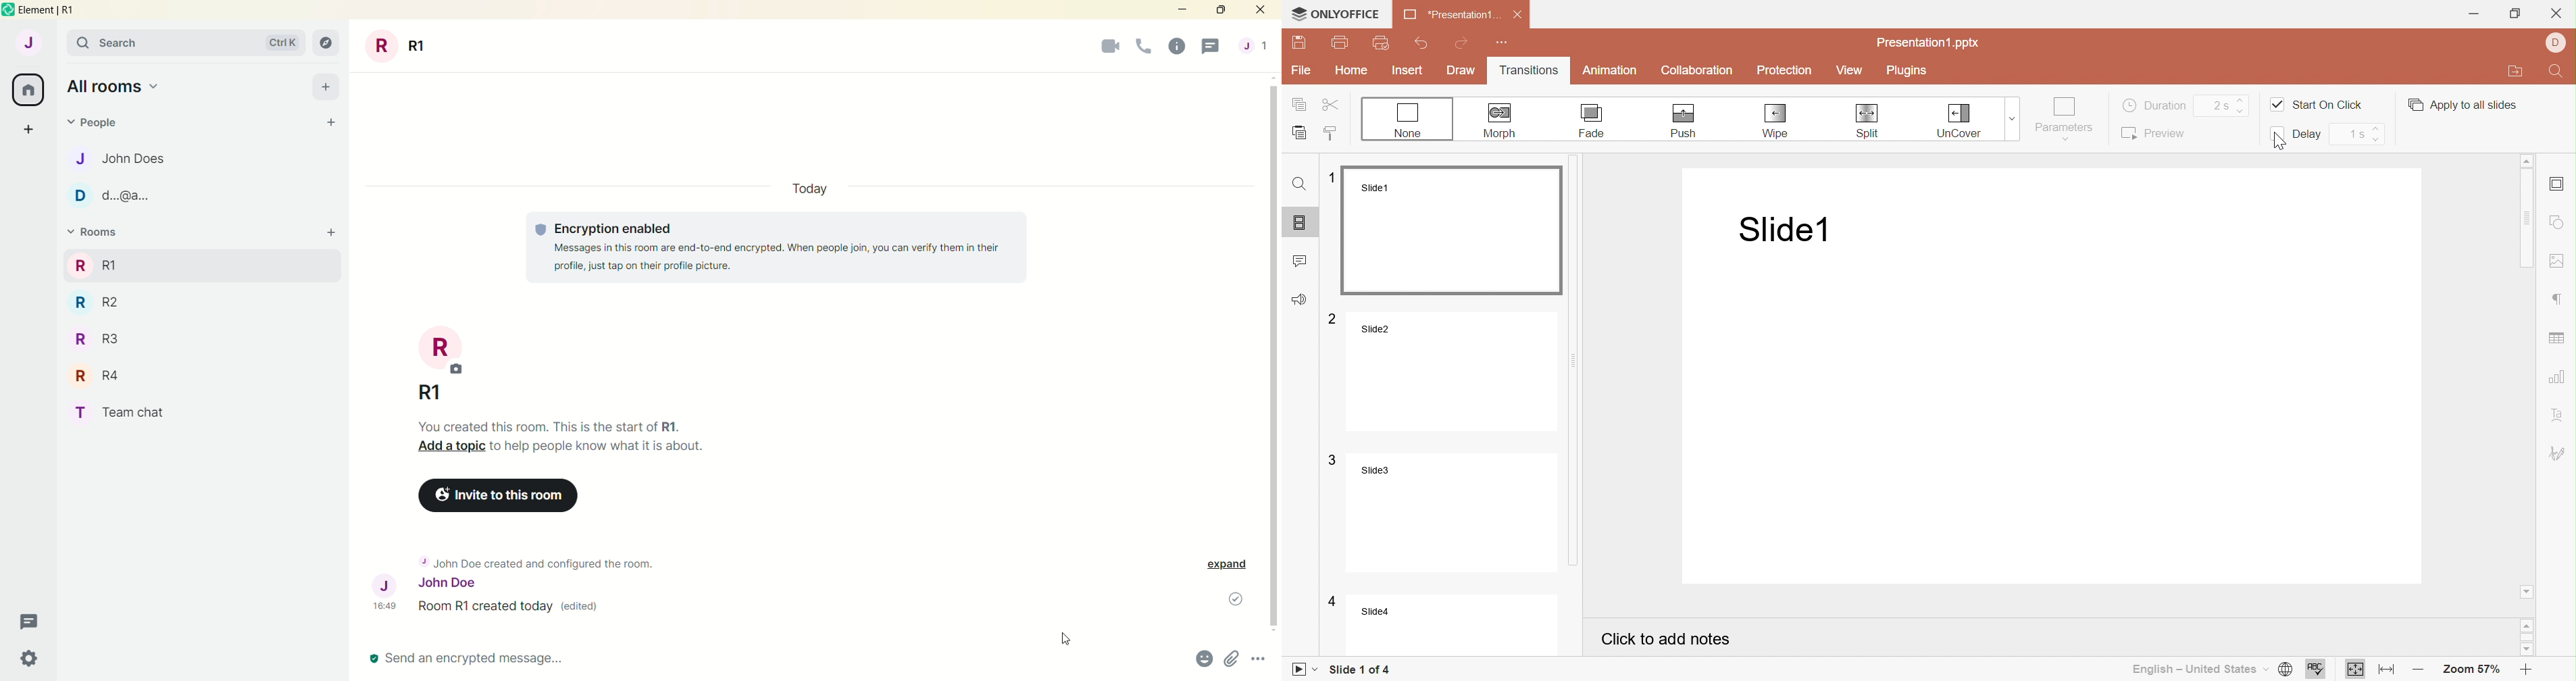 This screenshot has width=2576, height=700. What do you see at coordinates (2527, 590) in the screenshot?
I see `Scroll down` at bounding box center [2527, 590].